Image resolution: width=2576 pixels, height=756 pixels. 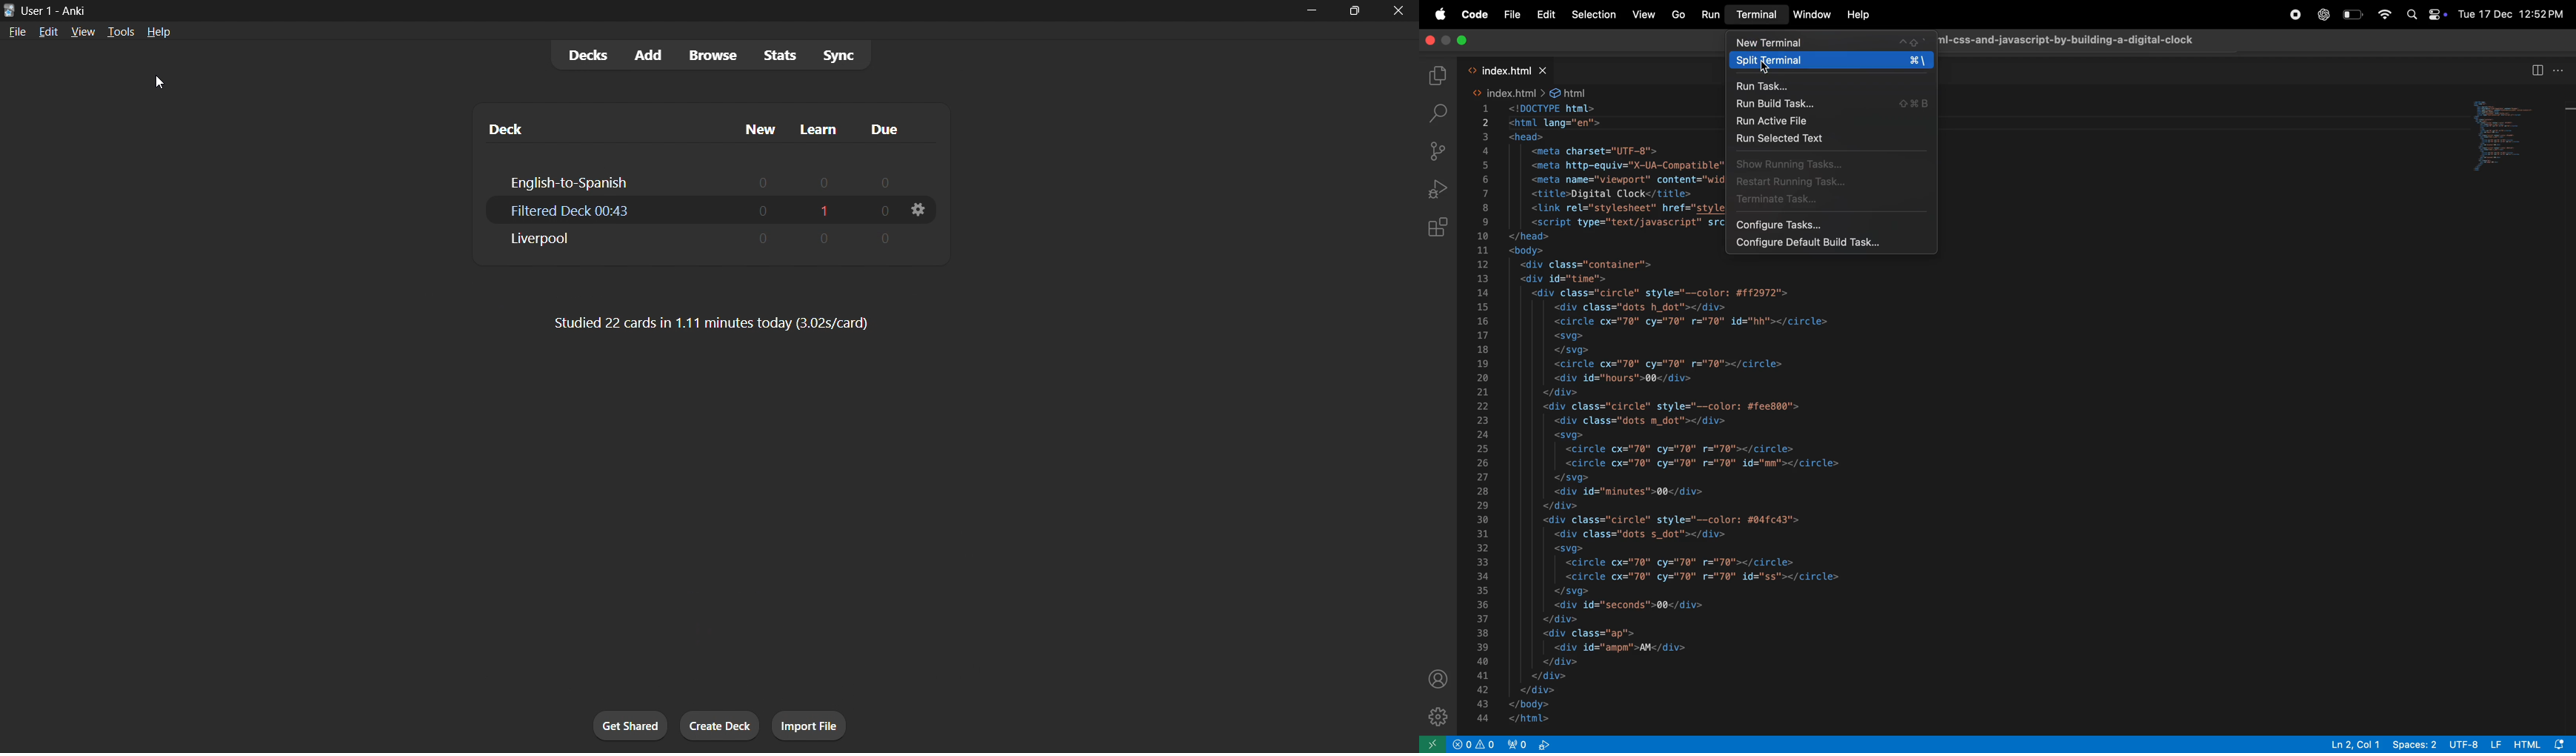 What do you see at coordinates (824, 236) in the screenshot?
I see `[4` at bounding box center [824, 236].